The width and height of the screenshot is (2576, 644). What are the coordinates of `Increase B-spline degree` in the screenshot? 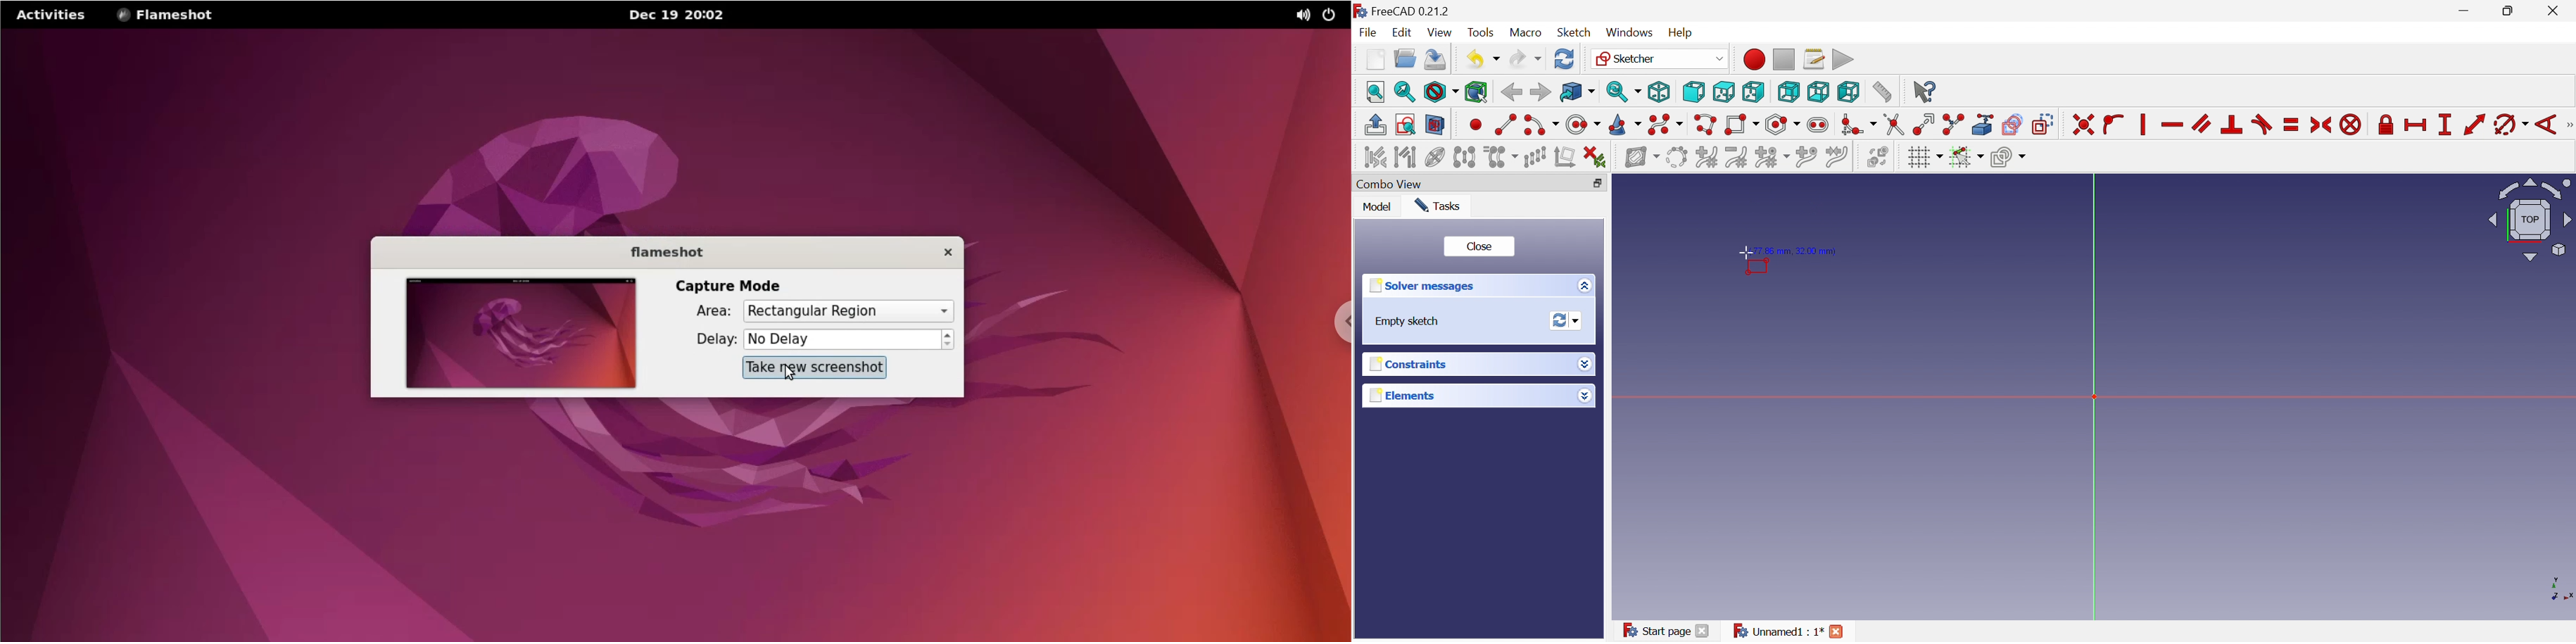 It's located at (1706, 156).